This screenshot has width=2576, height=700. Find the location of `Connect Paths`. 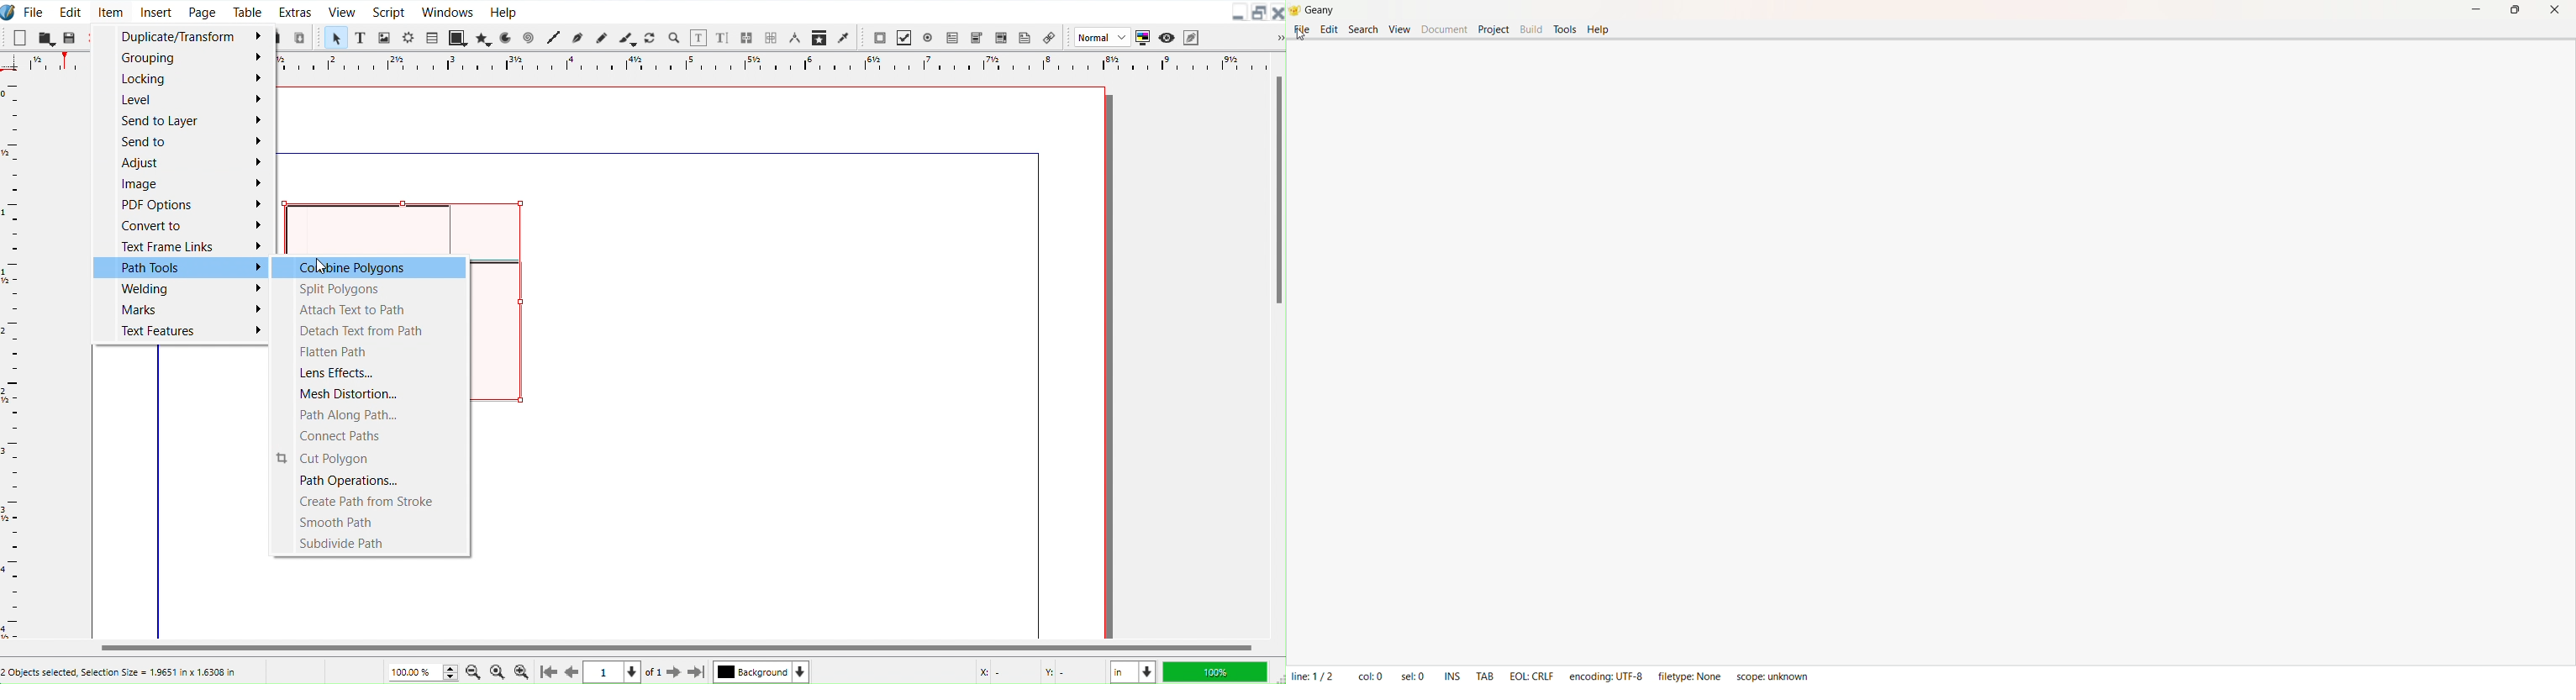

Connect Paths is located at coordinates (371, 435).